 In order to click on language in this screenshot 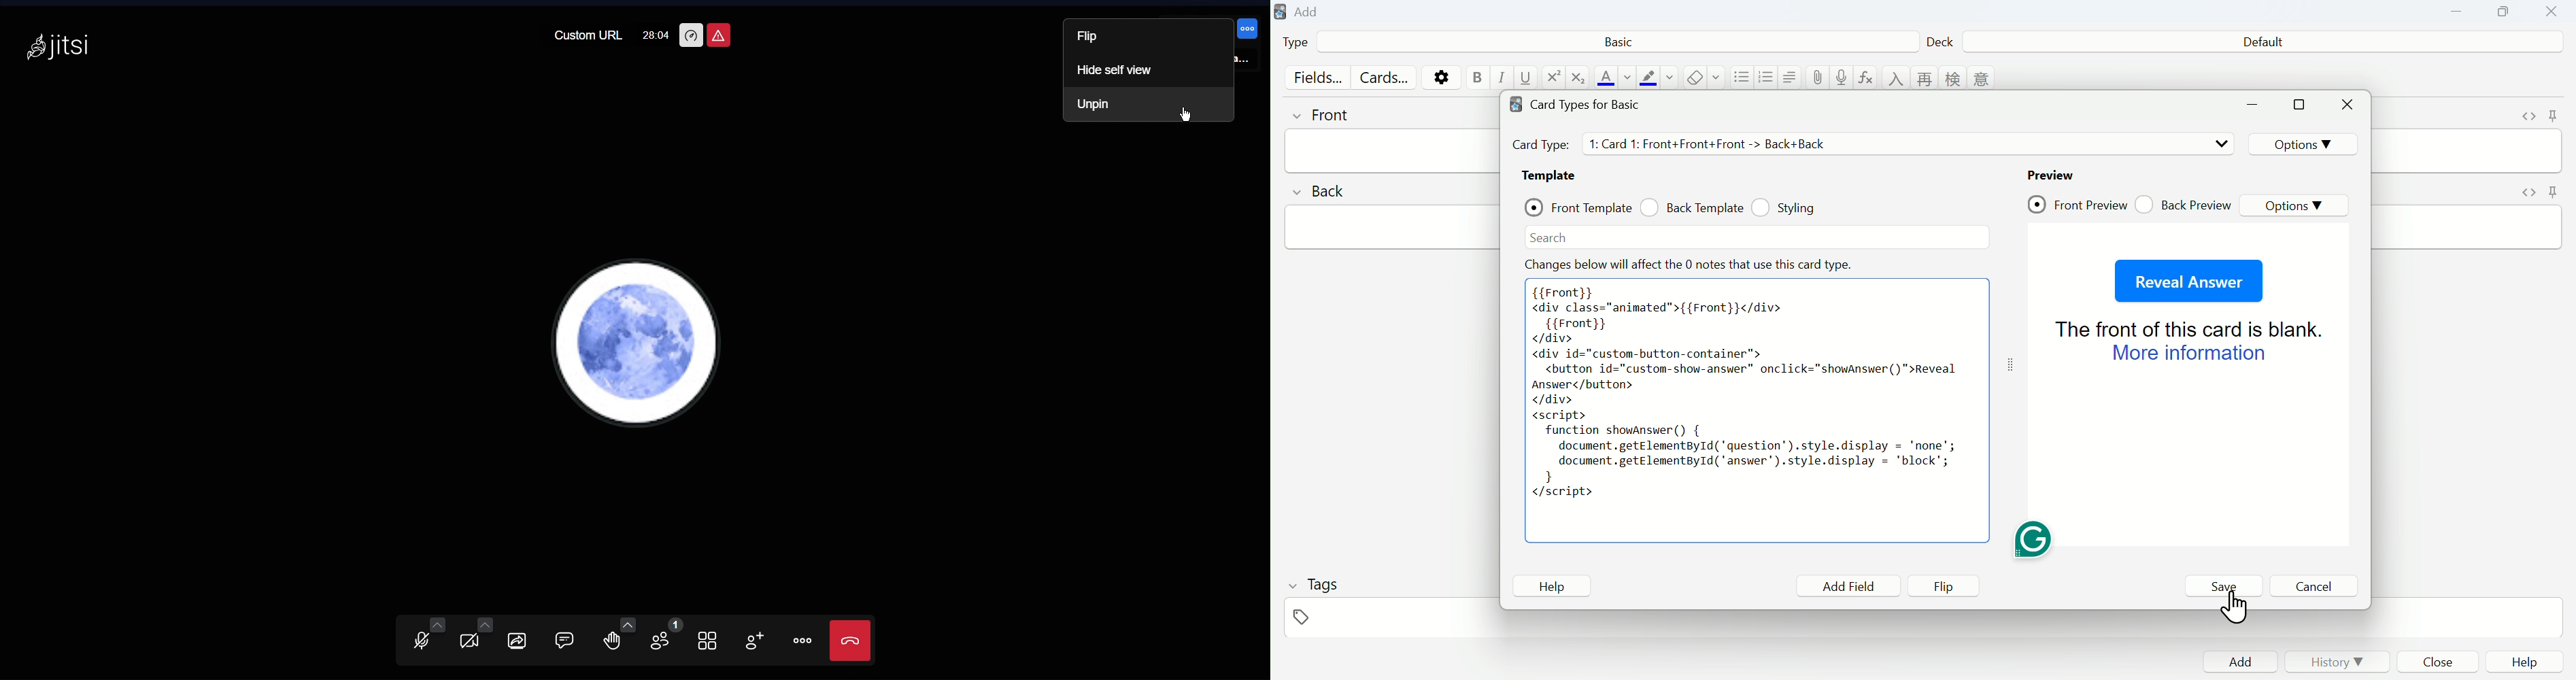, I will do `click(1982, 78)`.